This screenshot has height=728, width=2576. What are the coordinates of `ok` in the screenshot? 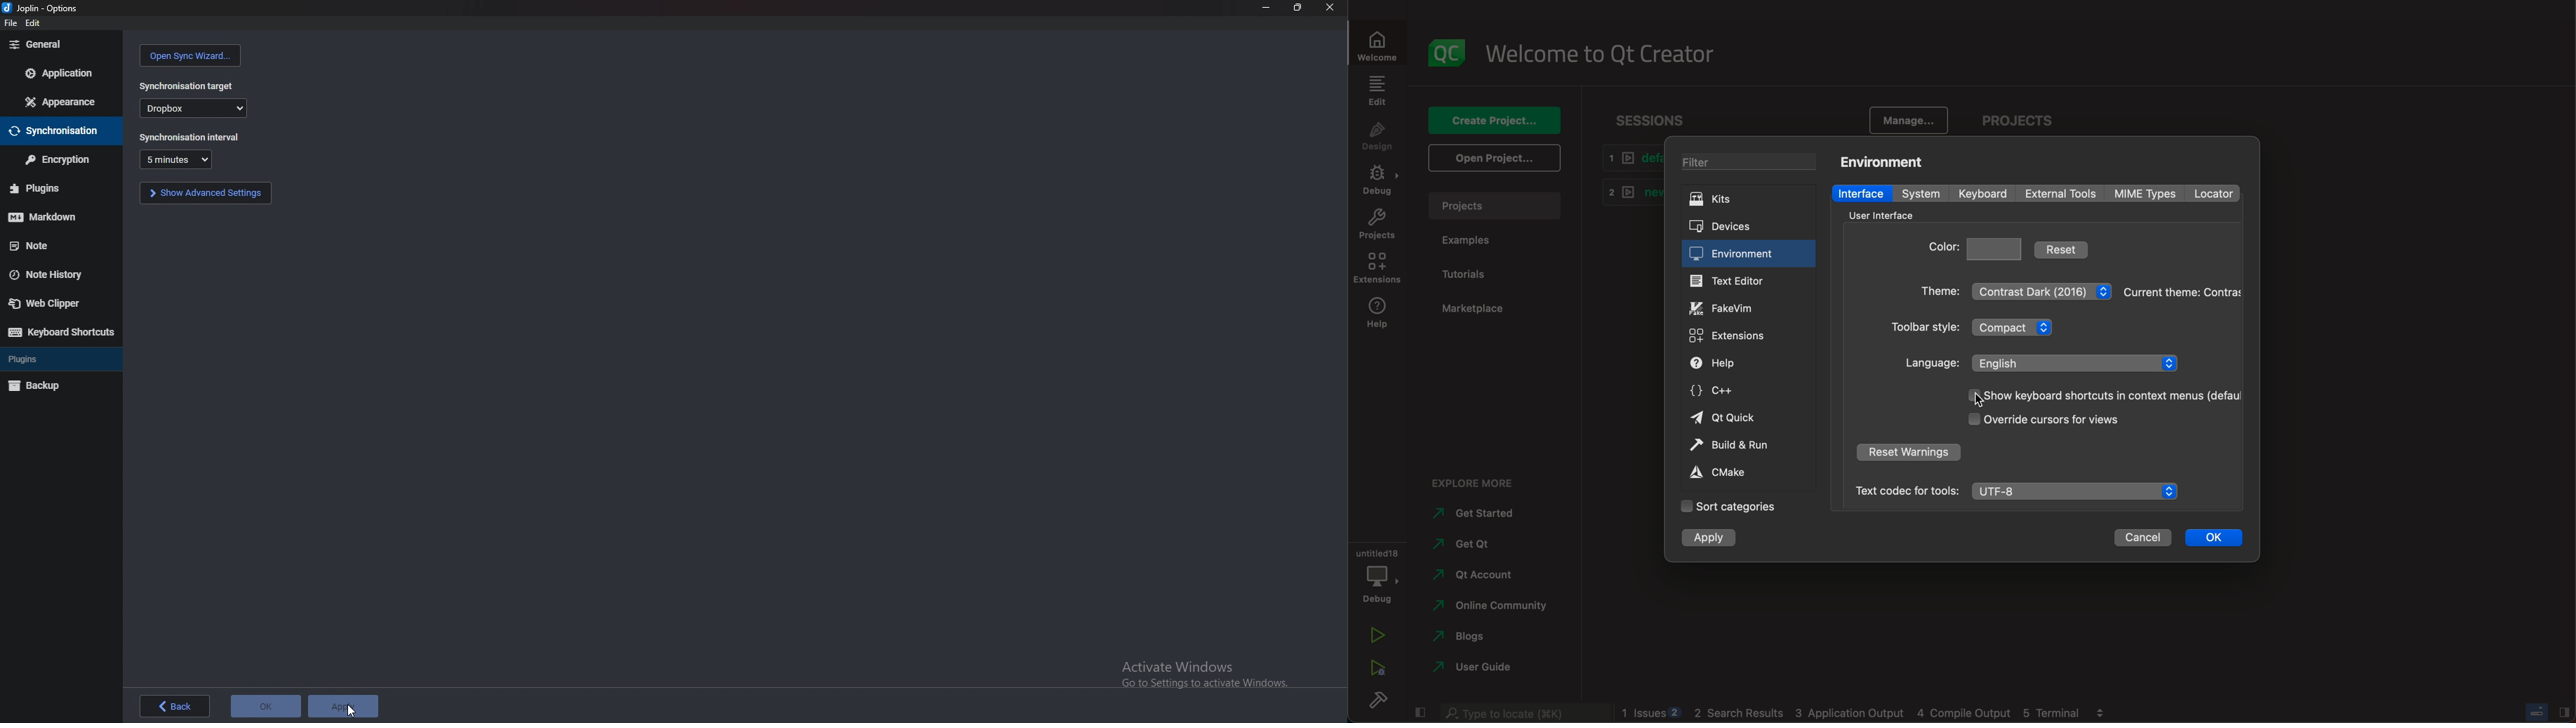 It's located at (267, 707).